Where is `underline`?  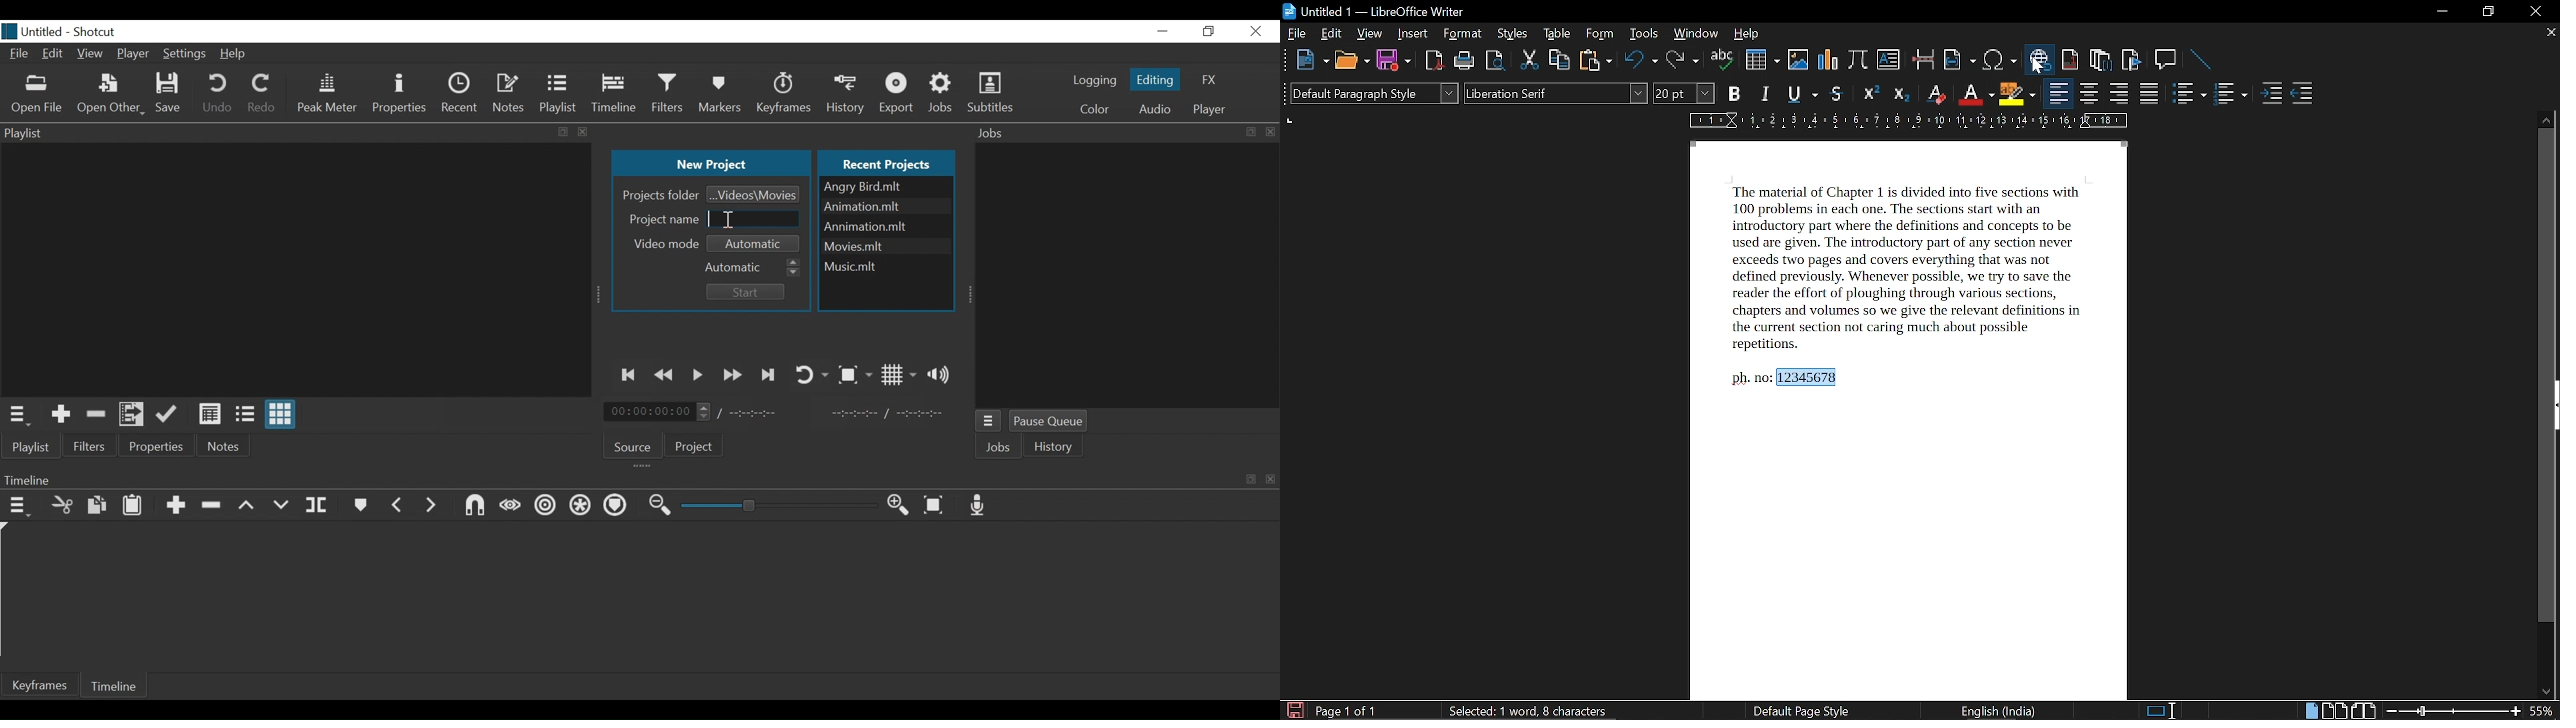 underline is located at coordinates (1801, 93).